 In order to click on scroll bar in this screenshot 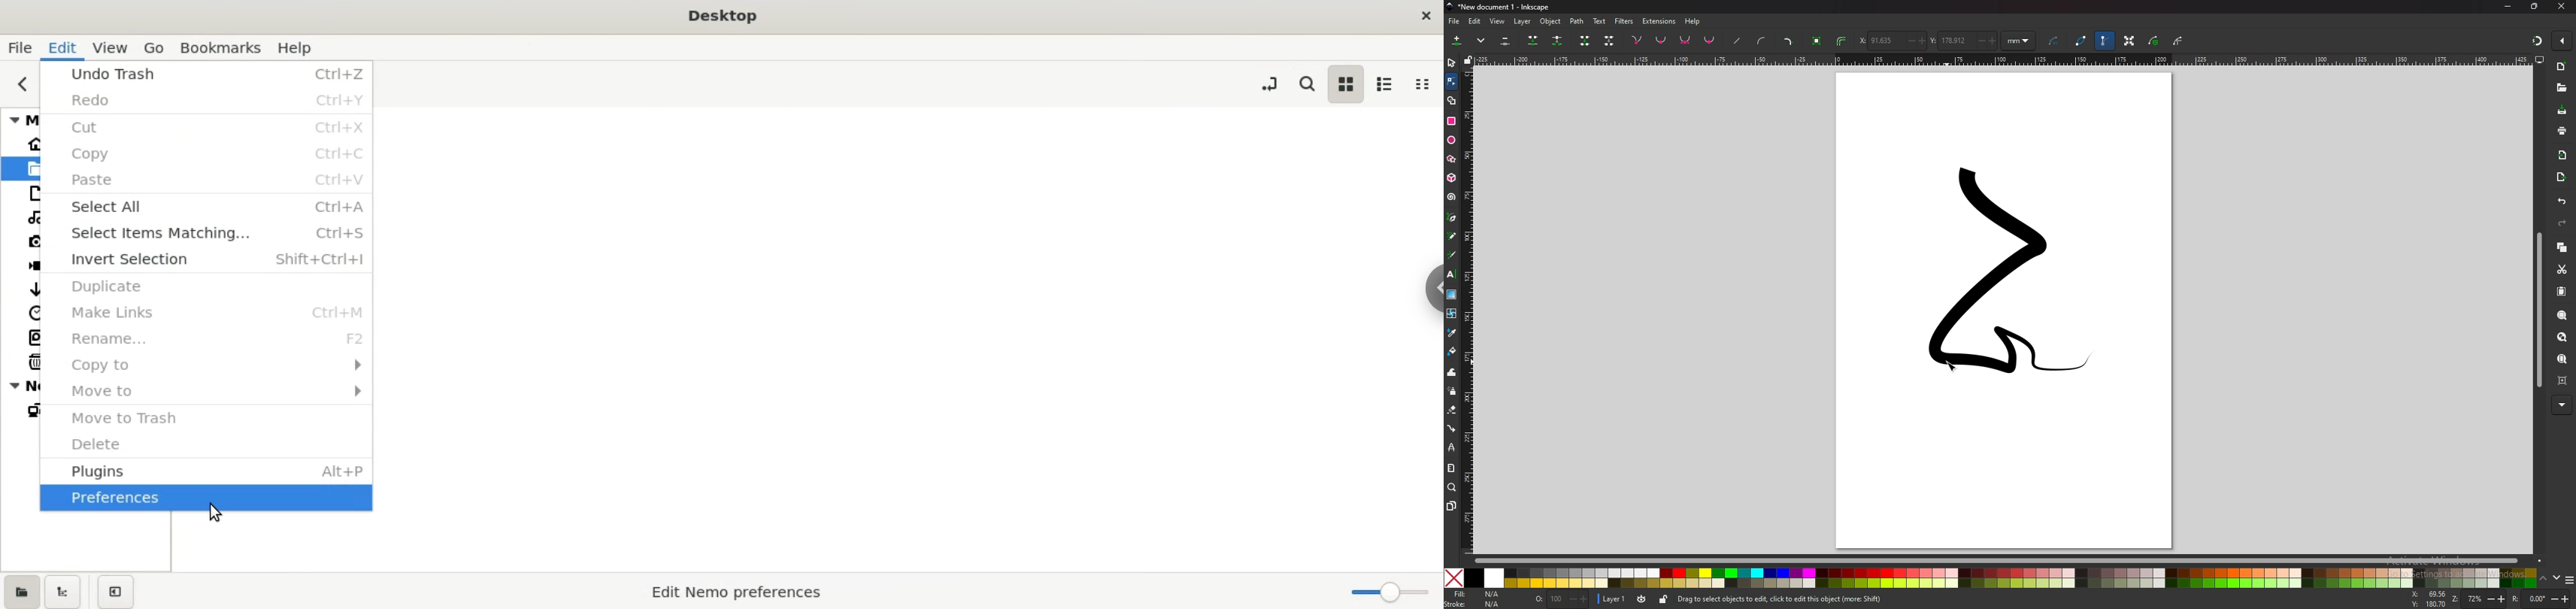, I will do `click(2004, 560)`.